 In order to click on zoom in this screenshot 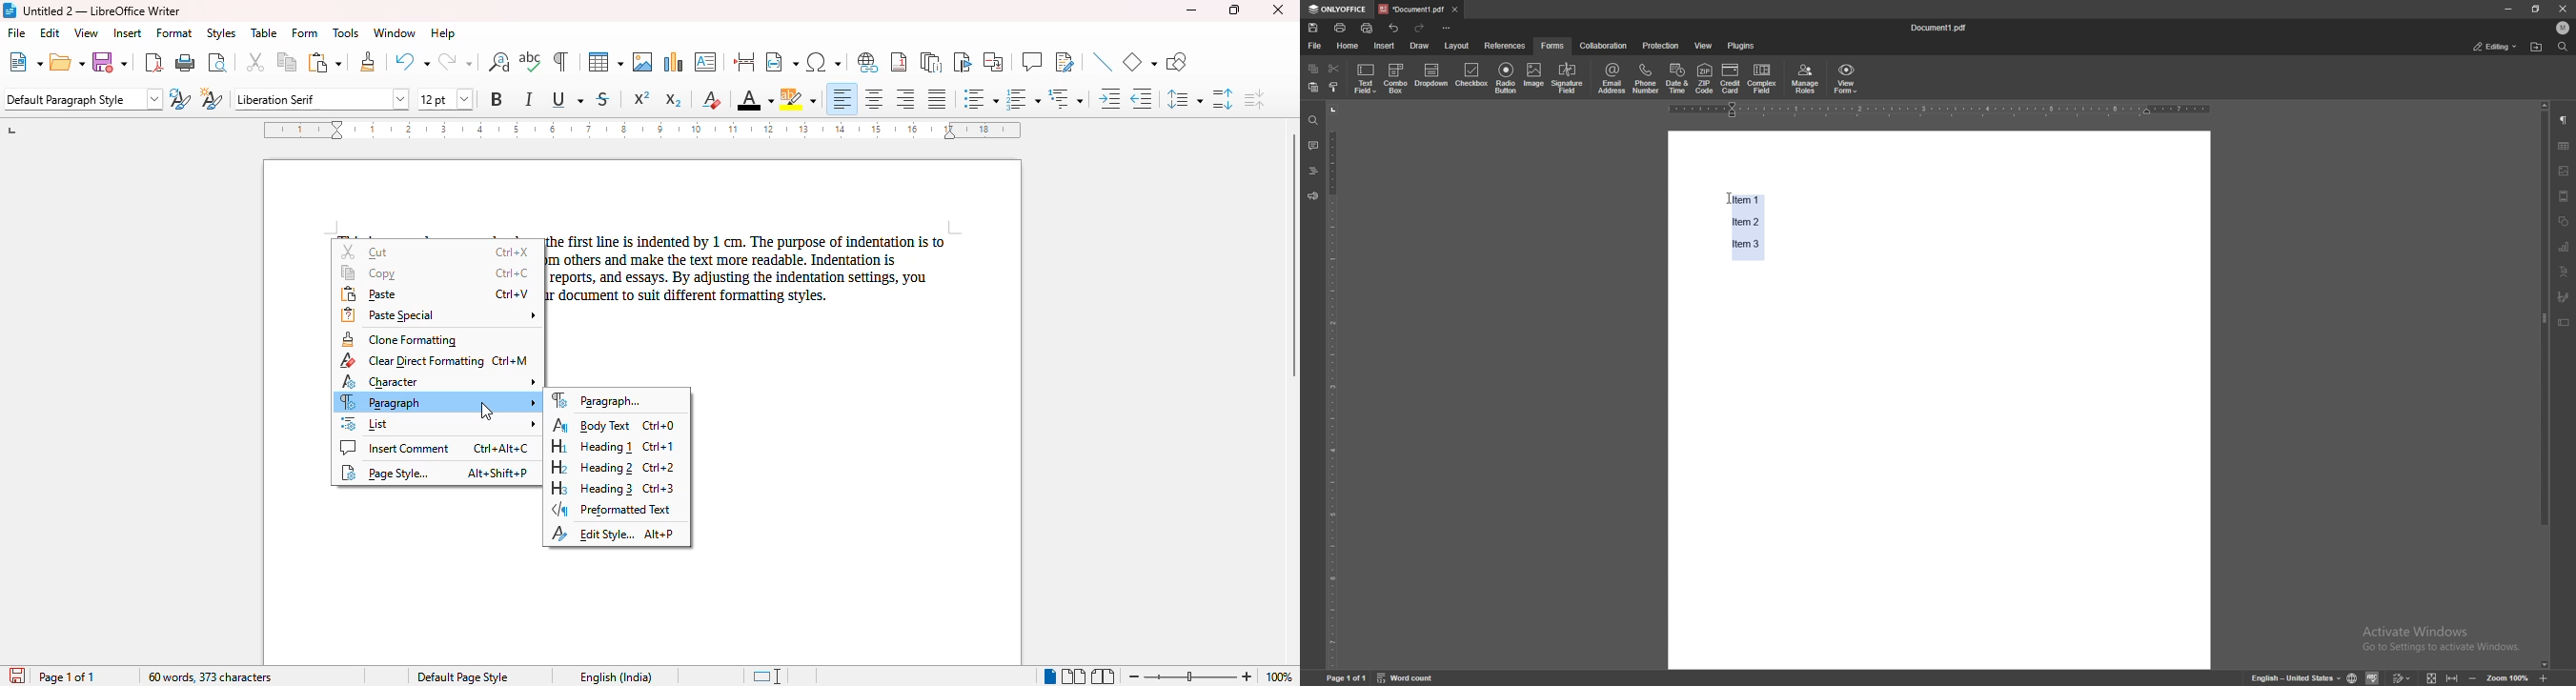, I will do `click(2507, 677)`.